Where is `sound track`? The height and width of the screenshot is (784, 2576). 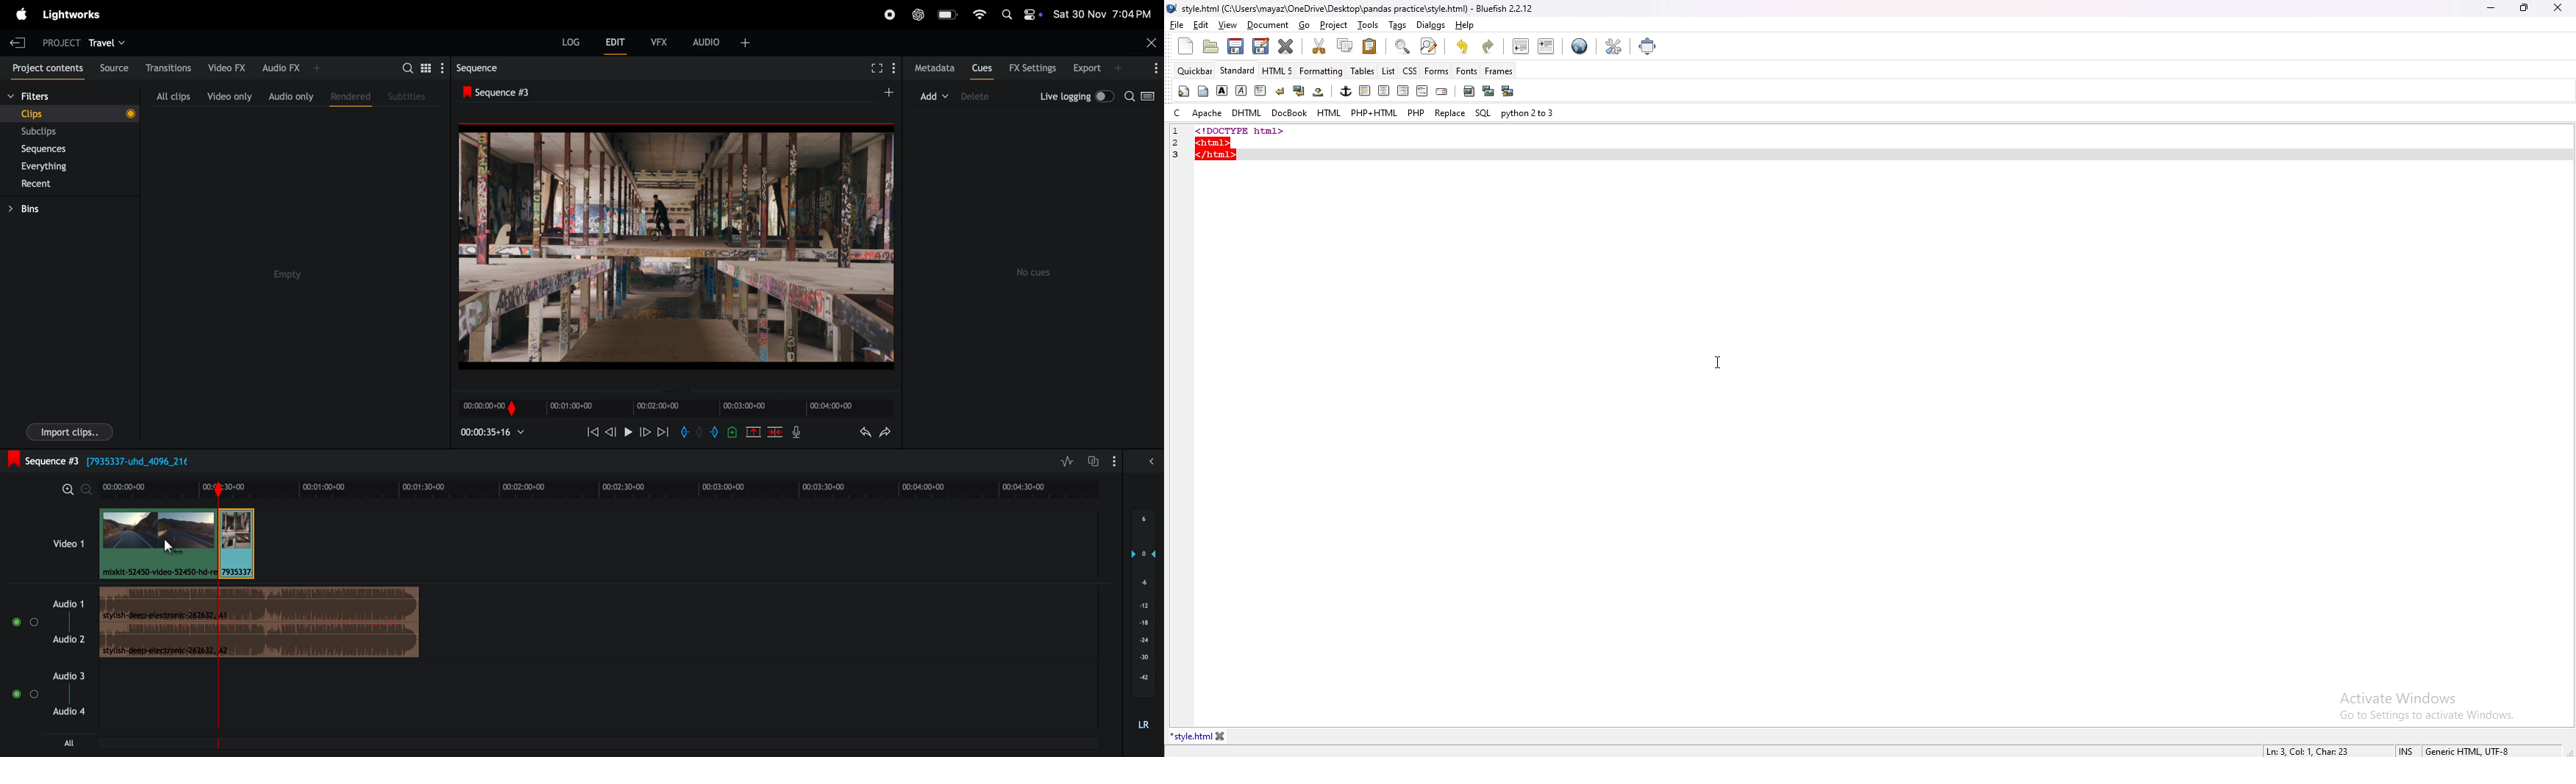 sound track is located at coordinates (260, 624).